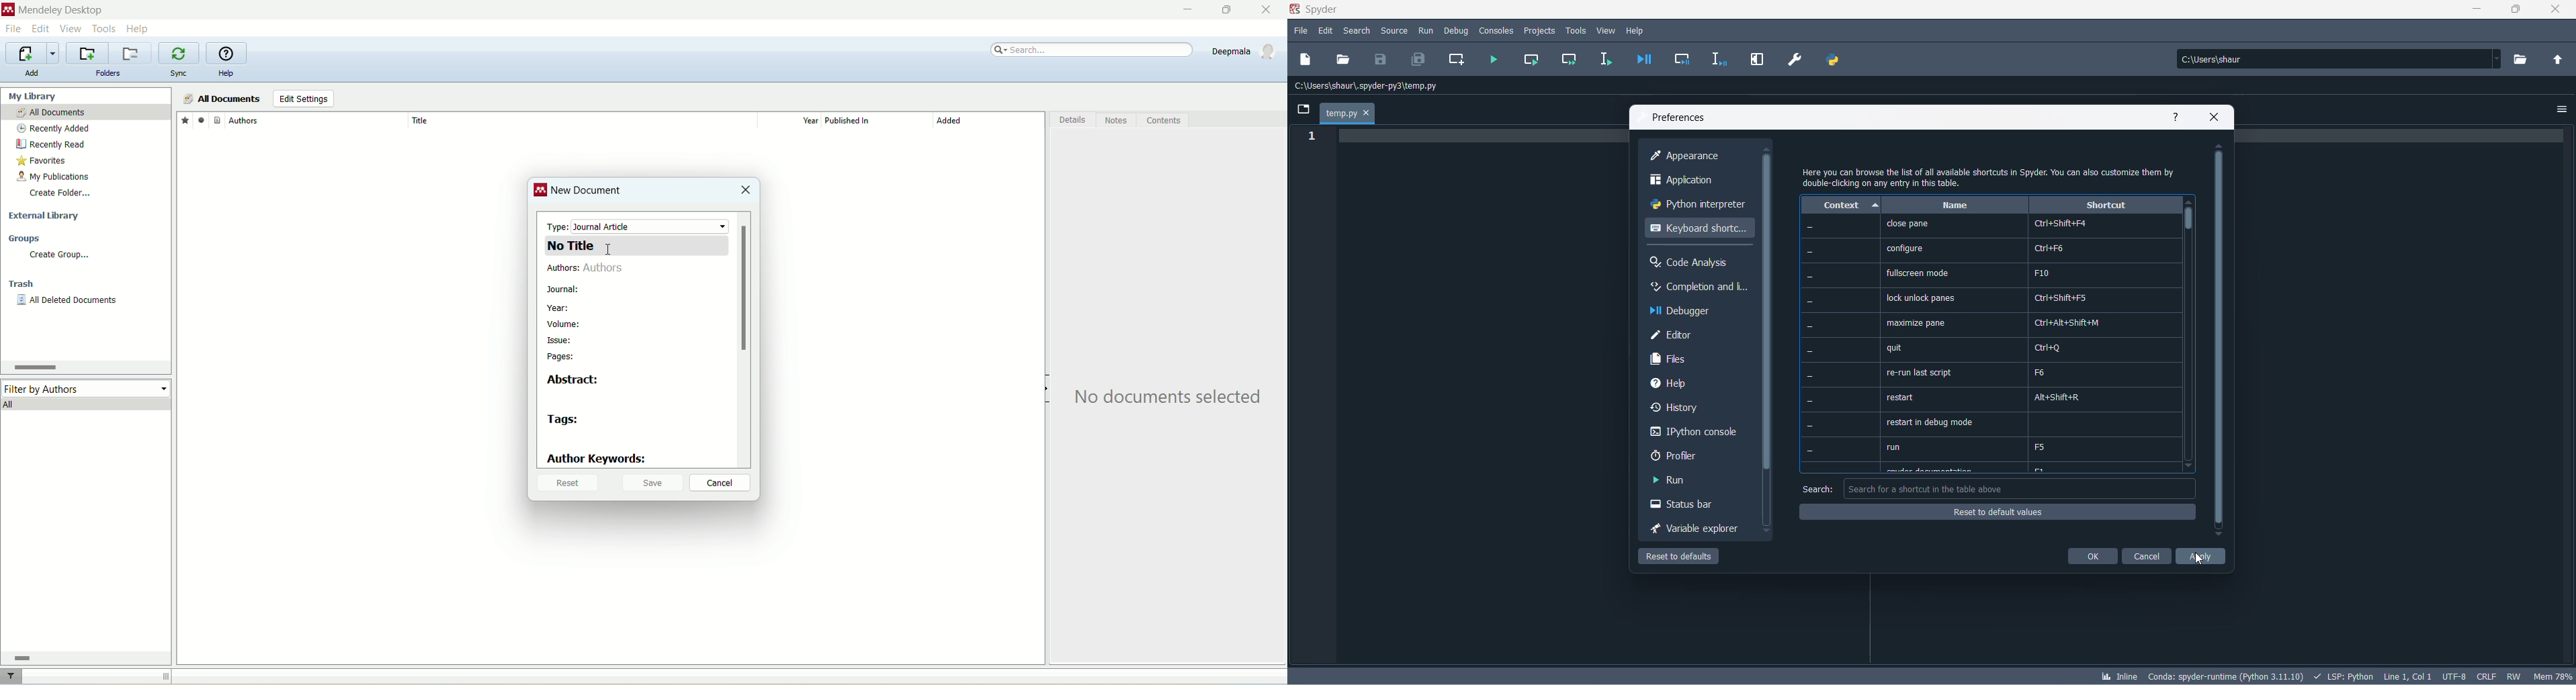 This screenshot has width=2576, height=700. What do you see at coordinates (1540, 30) in the screenshot?
I see `projects` at bounding box center [1540, 30].